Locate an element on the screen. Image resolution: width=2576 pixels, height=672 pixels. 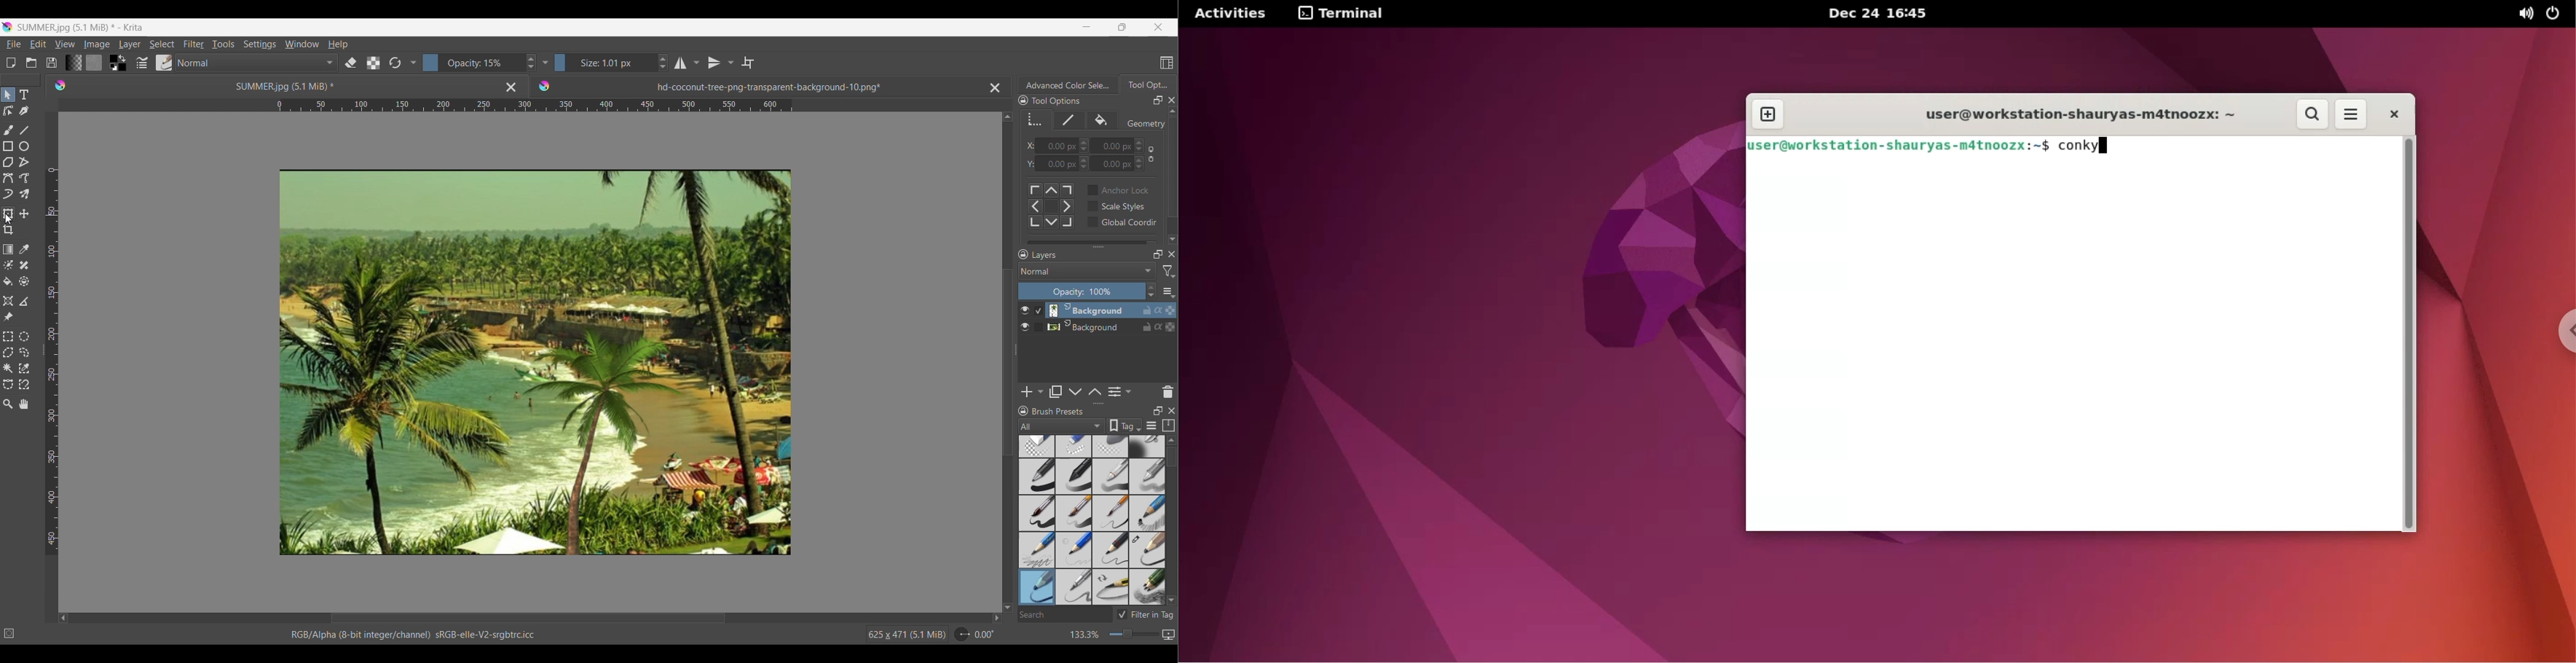
Lock/Unlock y and x co-ordinates is located at coordinates (1151, 154).